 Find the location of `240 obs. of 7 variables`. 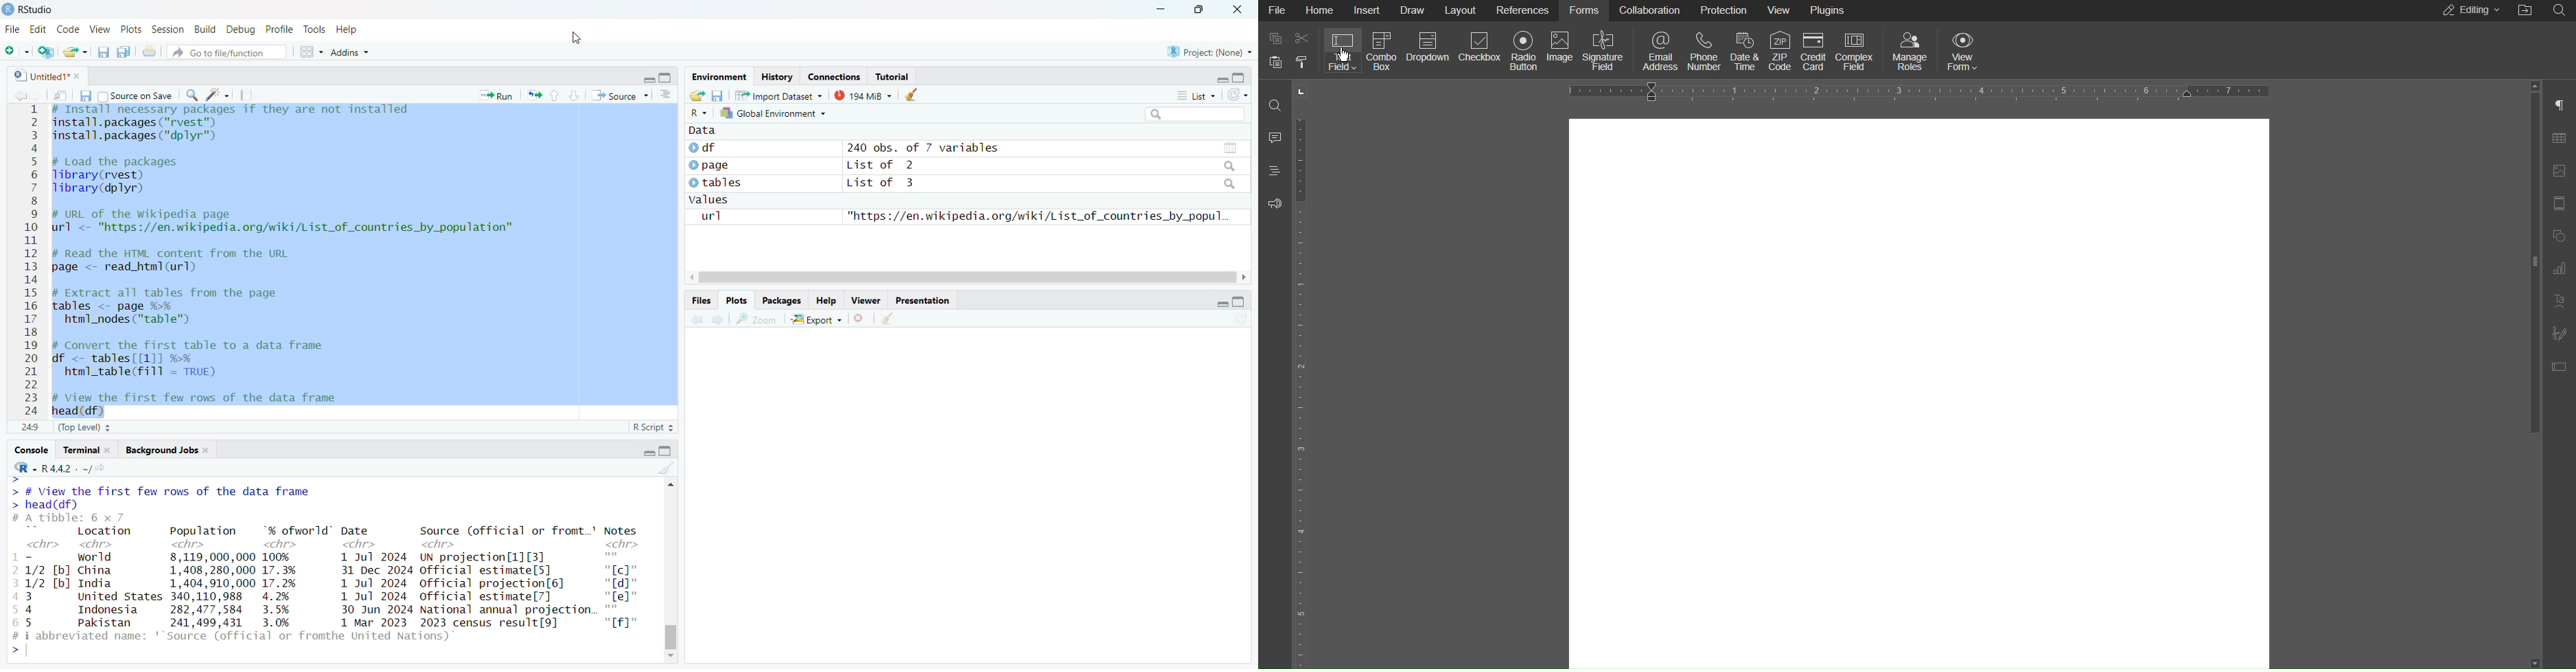

240 obs. of 7 variables is located at coordinates (927, 148).